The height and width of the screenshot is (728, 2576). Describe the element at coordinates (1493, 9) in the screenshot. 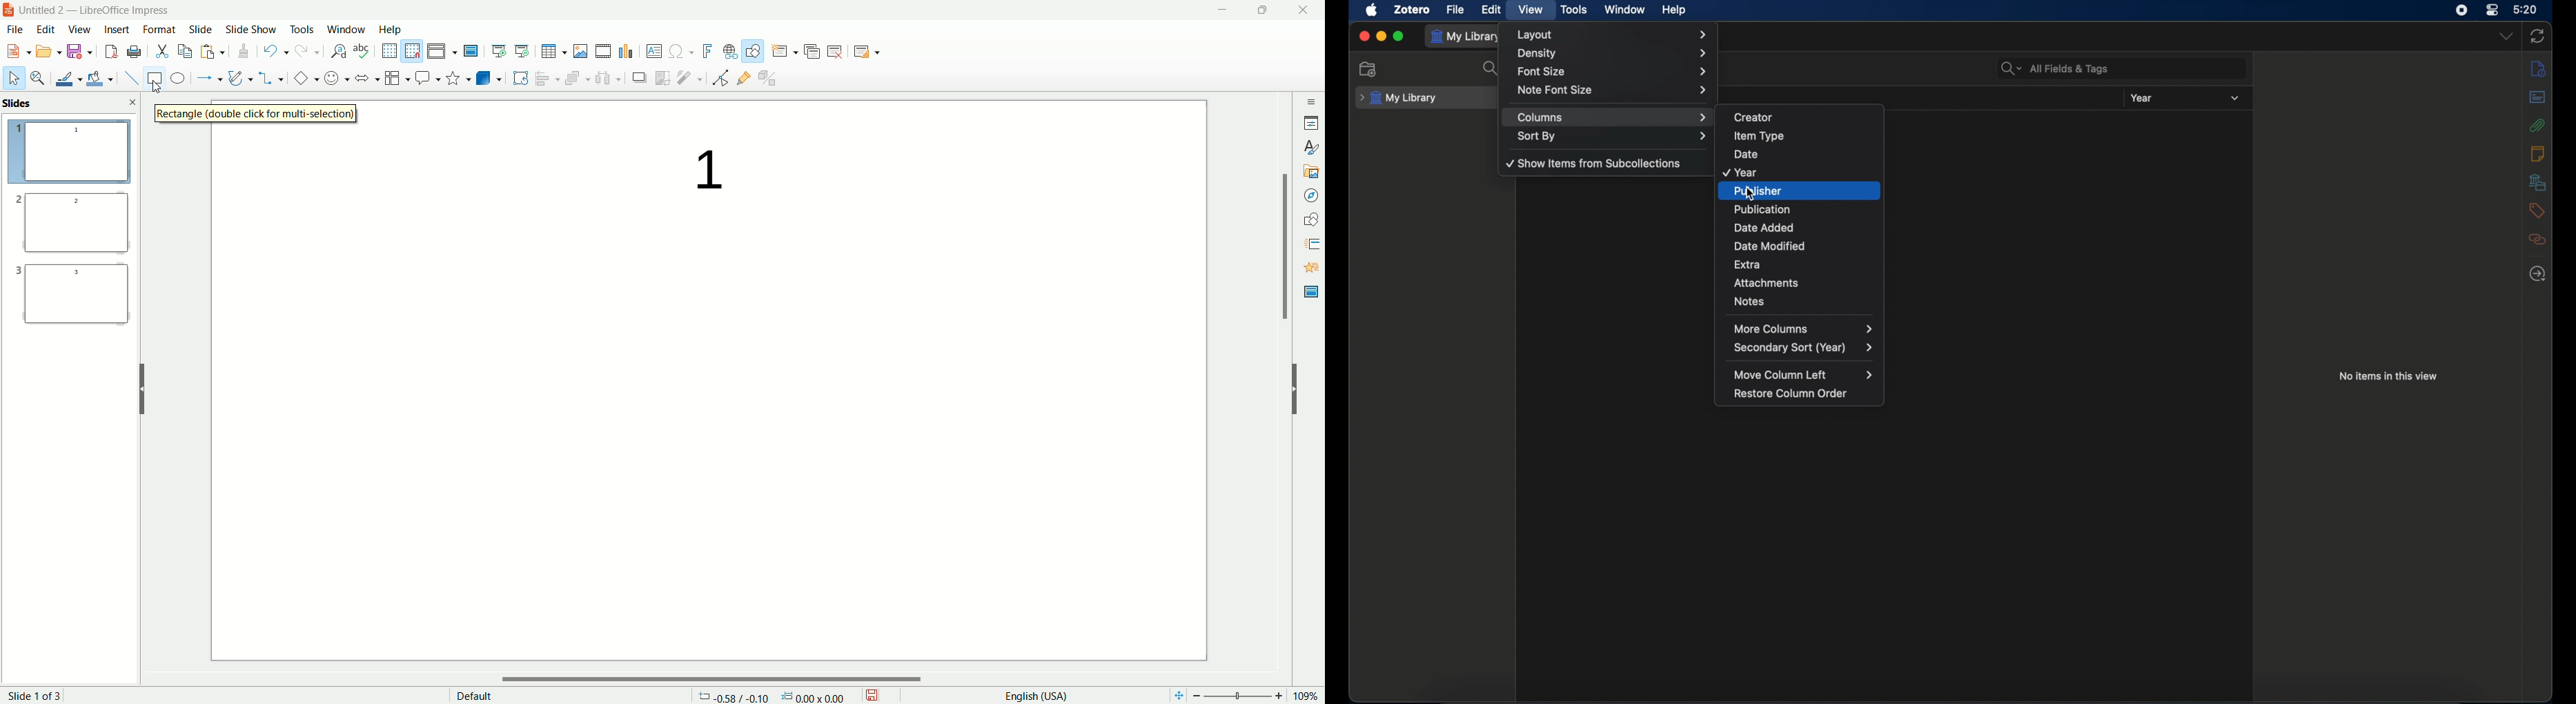

I see `edit` at that location.